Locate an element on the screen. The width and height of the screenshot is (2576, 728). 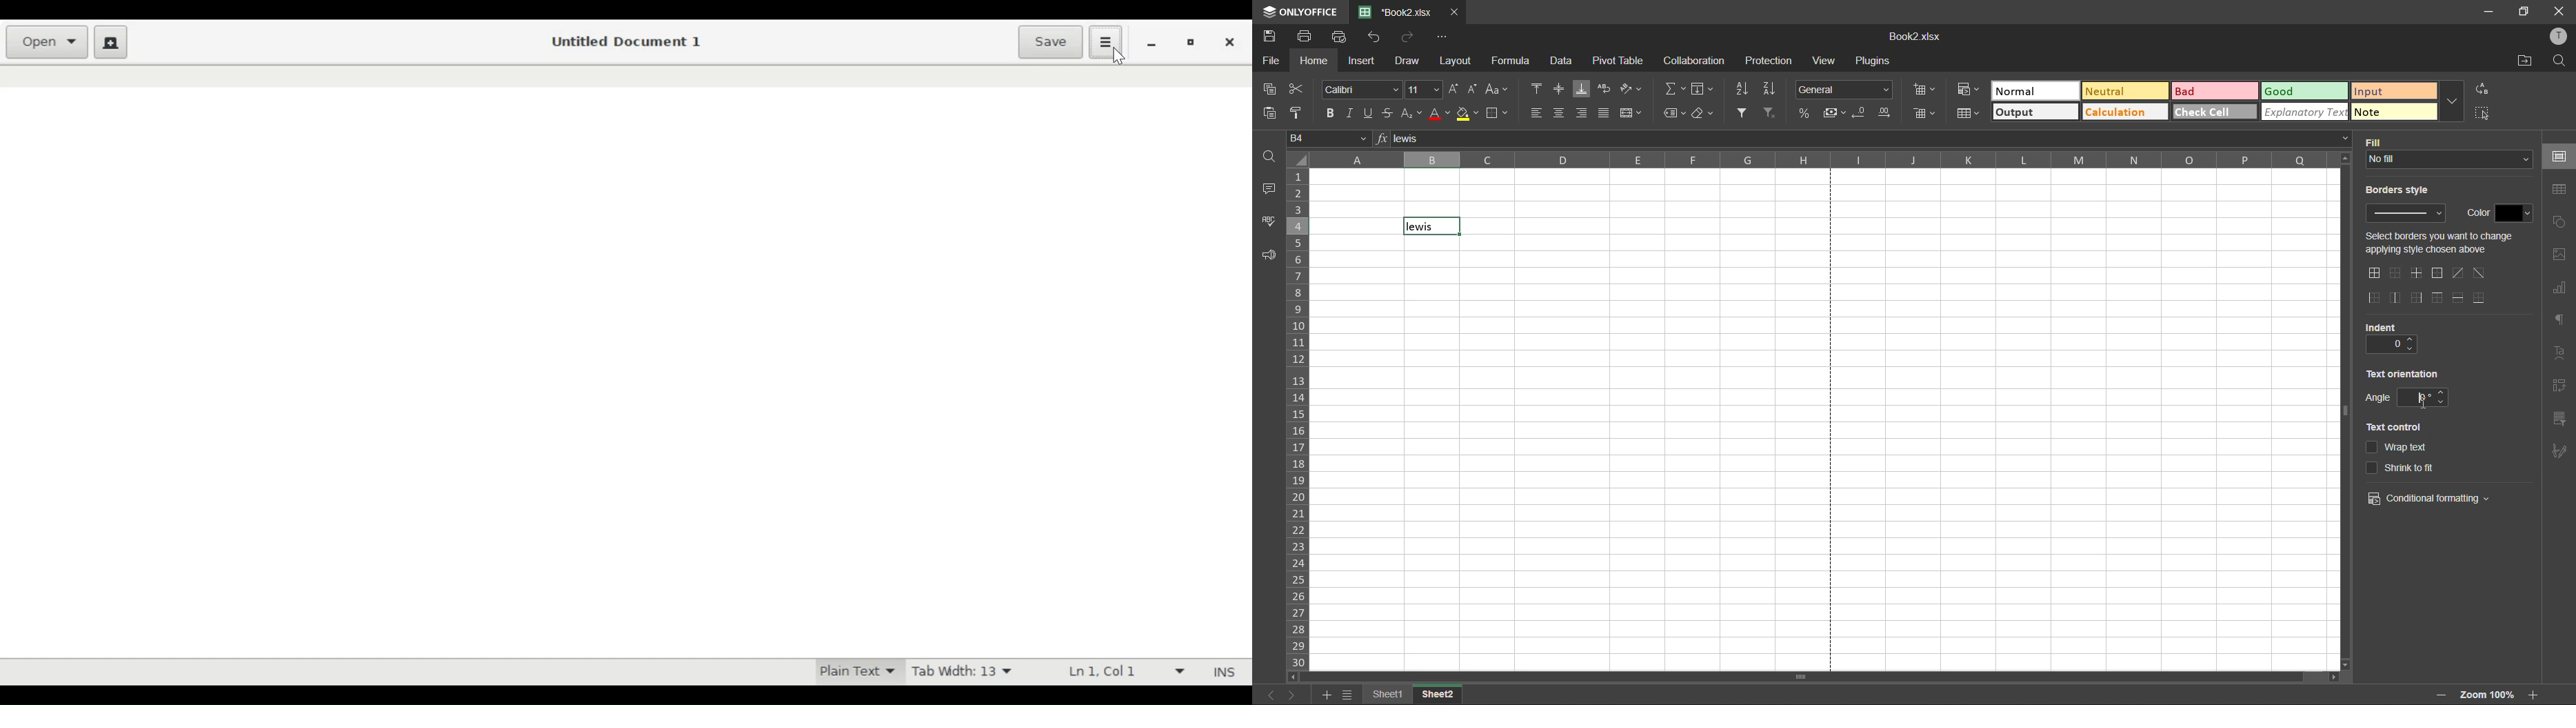
formula bar is located at coordinates (1871, 141).